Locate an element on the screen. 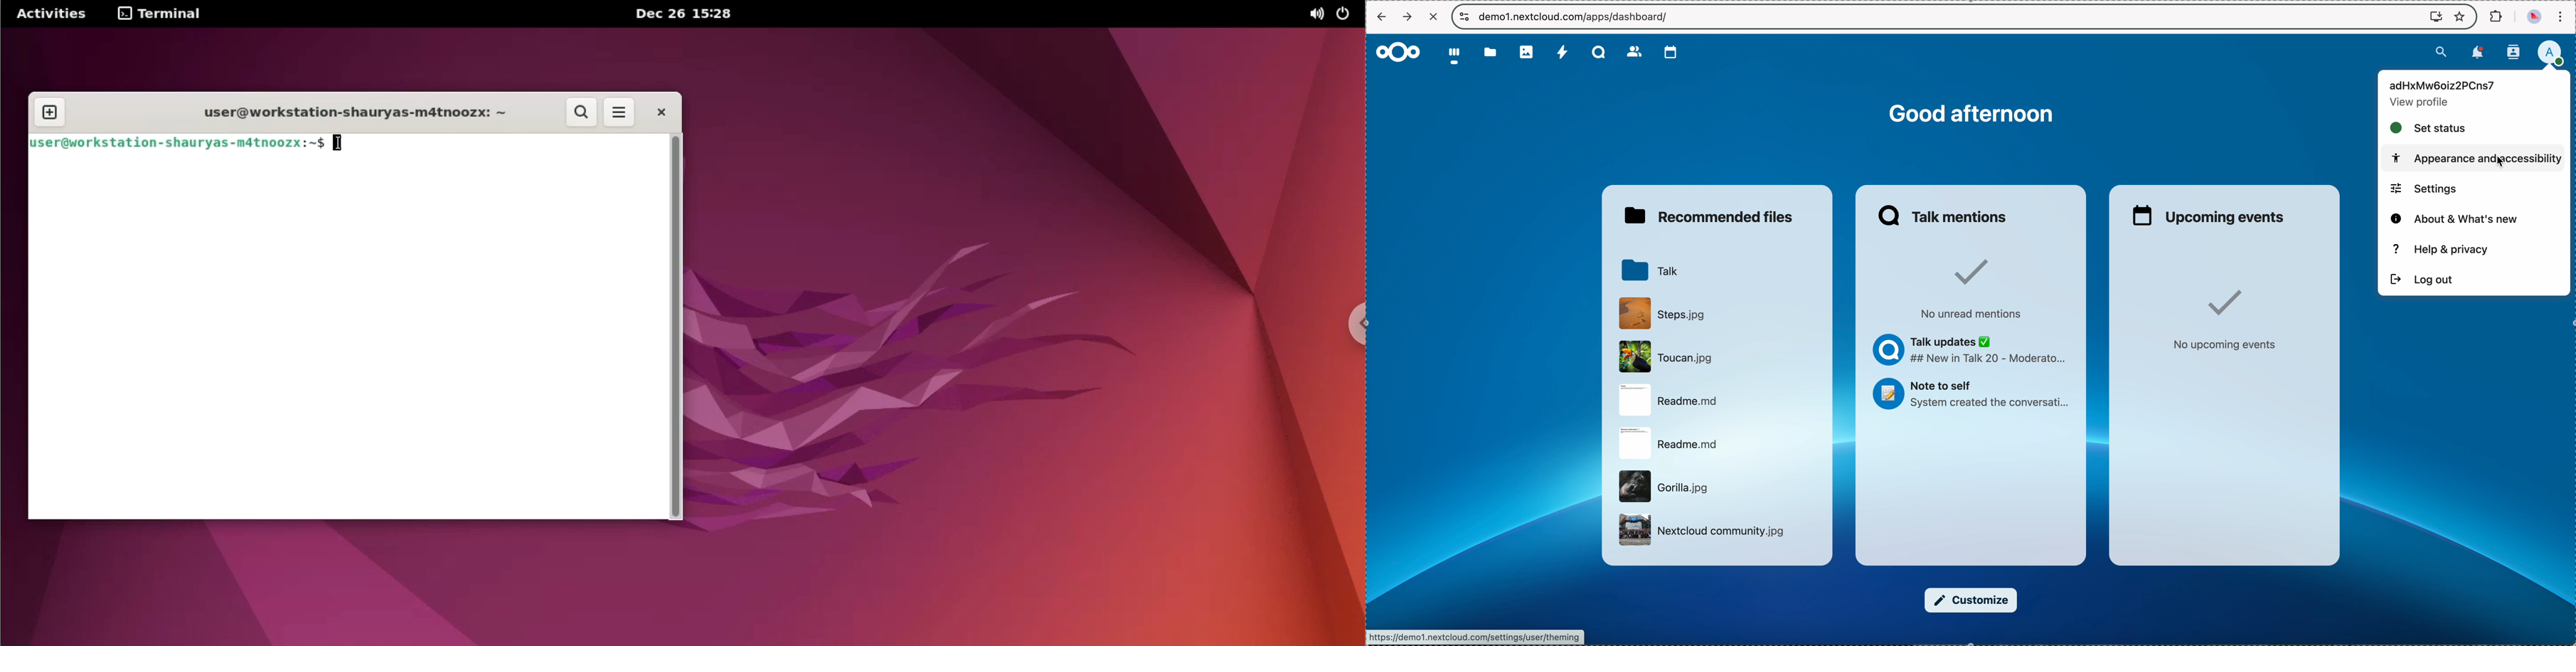  customize button is located at coordinates (1971, 600).